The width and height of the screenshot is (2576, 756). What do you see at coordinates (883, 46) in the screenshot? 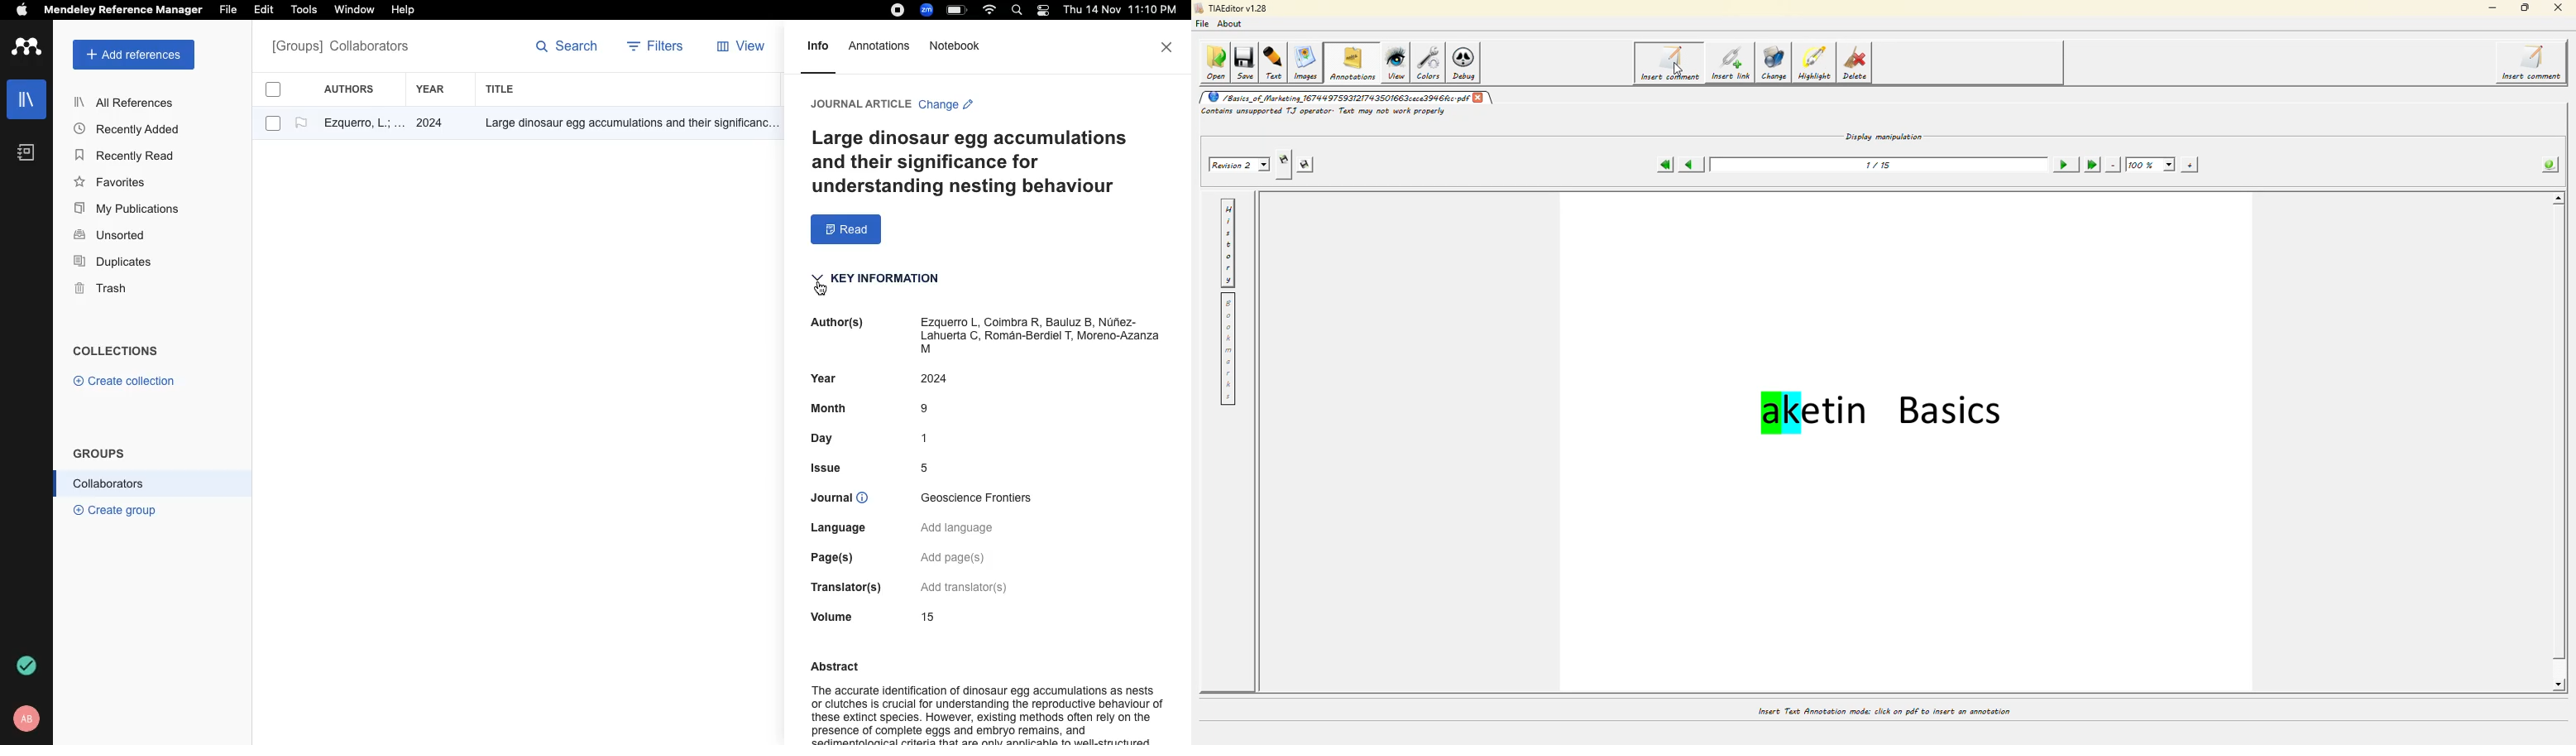
I see `annotations` at bounding box center [883, 46].